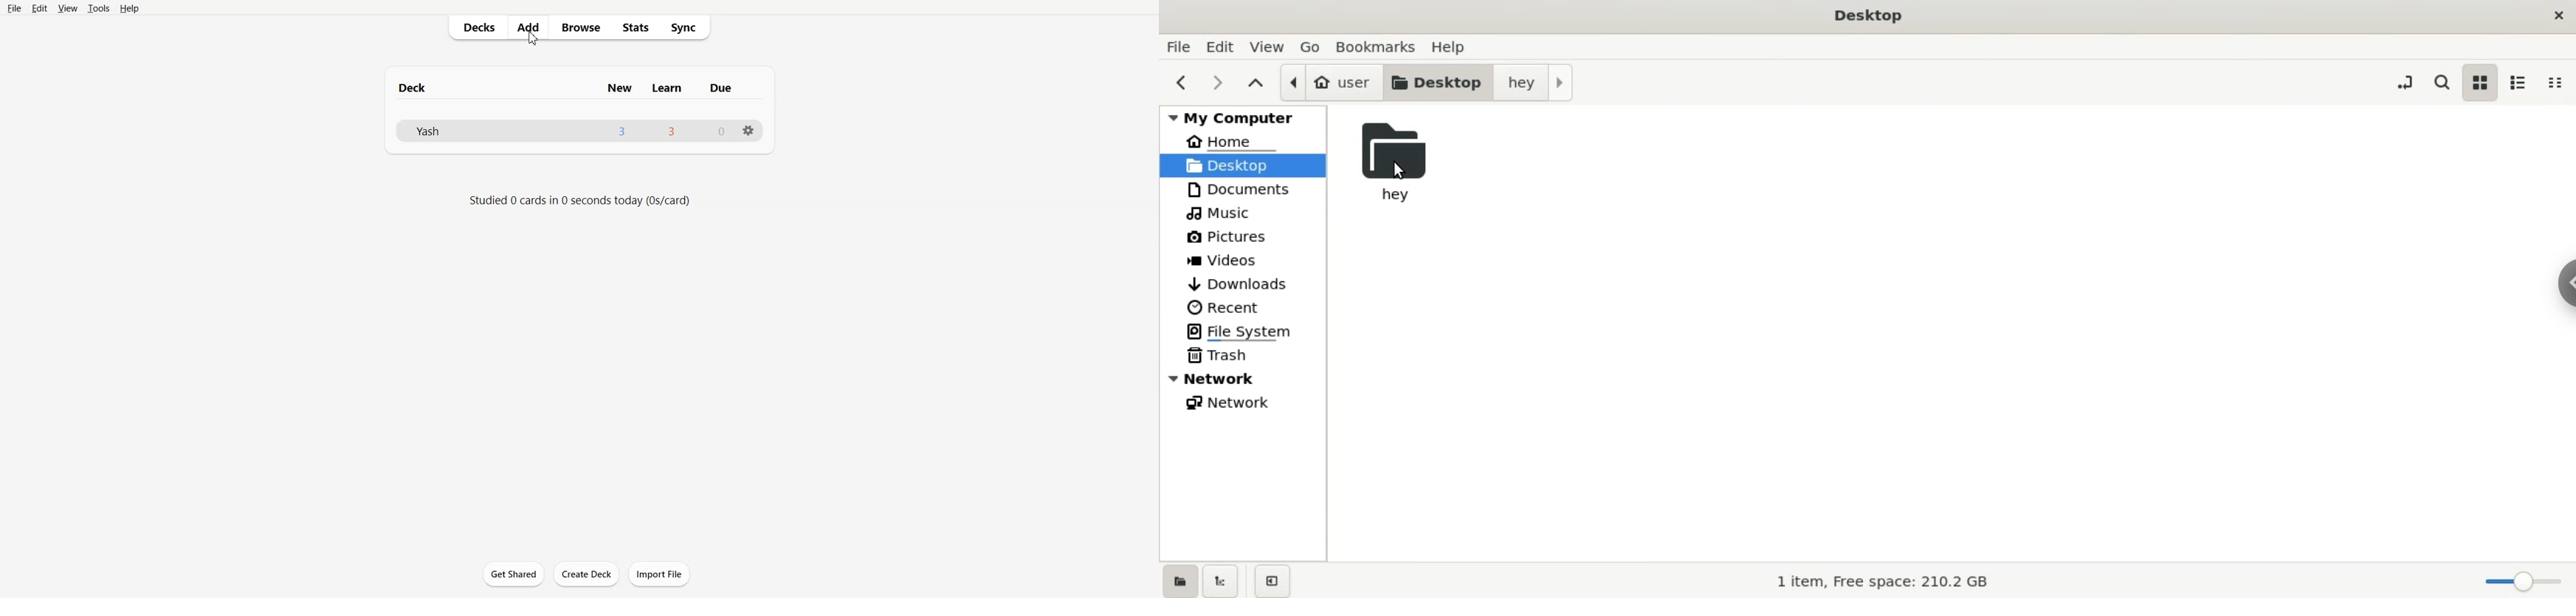  What do you see at coordinates (667, 87) in the screenshot?
I see `learn` at bounding box center [667, 87].